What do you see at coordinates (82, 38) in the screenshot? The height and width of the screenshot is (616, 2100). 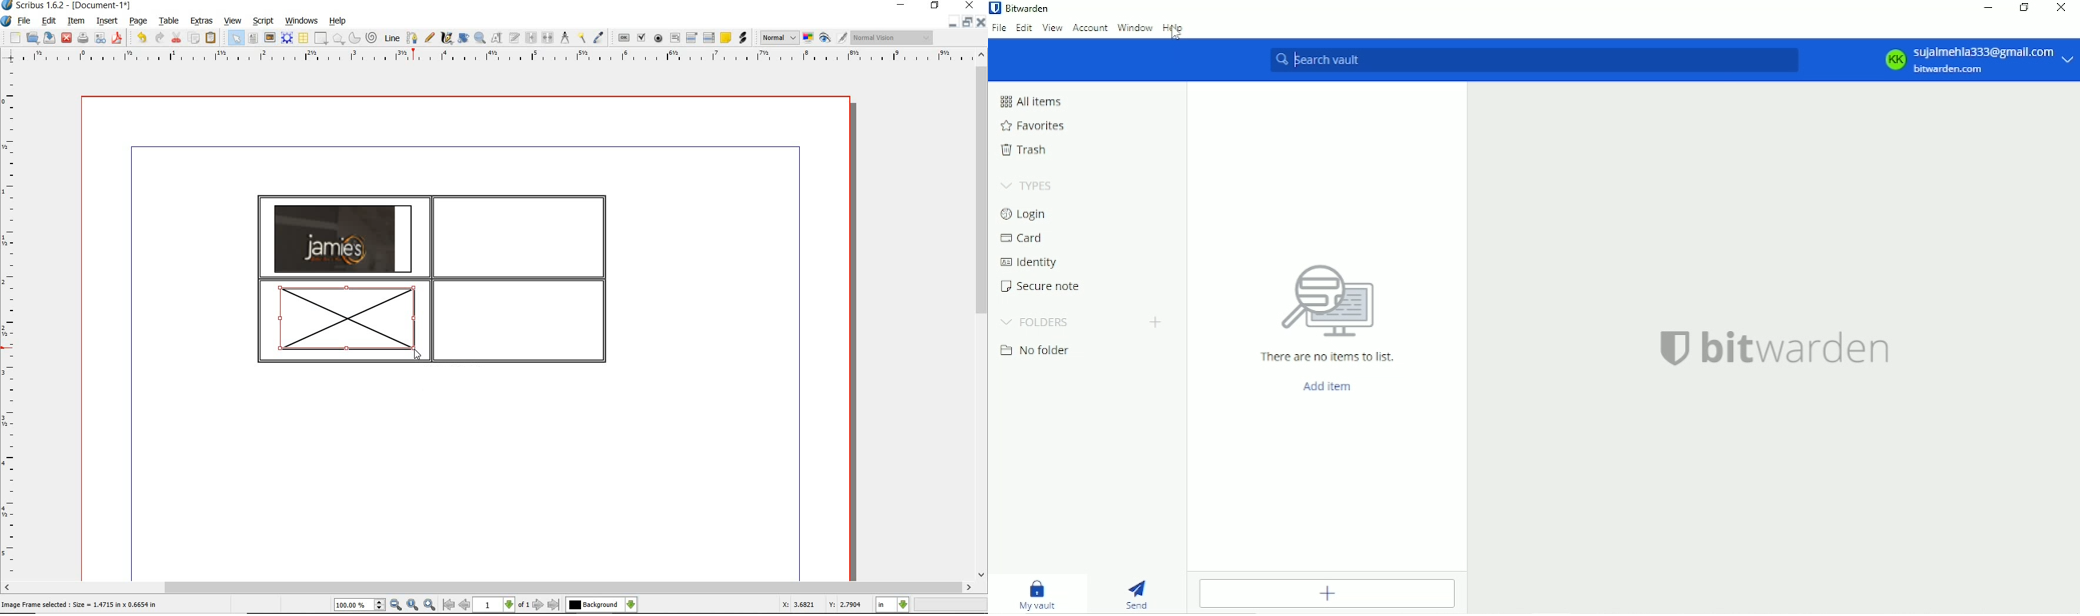 I see `print` at bounding box center [82, 38].